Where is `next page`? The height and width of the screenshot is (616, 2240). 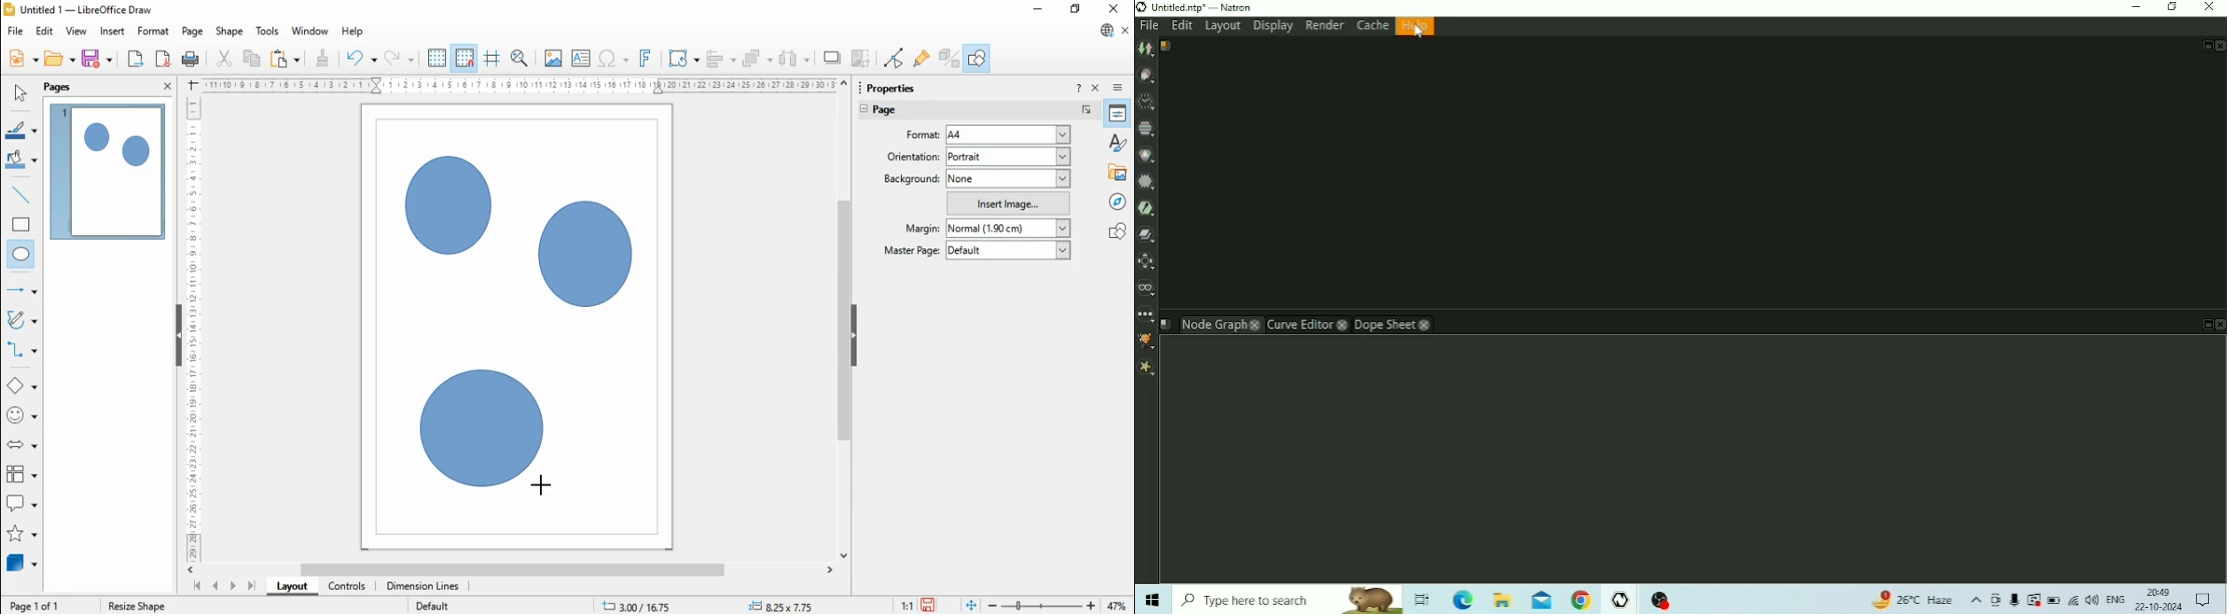 next page is located at coordinates (233, 587).